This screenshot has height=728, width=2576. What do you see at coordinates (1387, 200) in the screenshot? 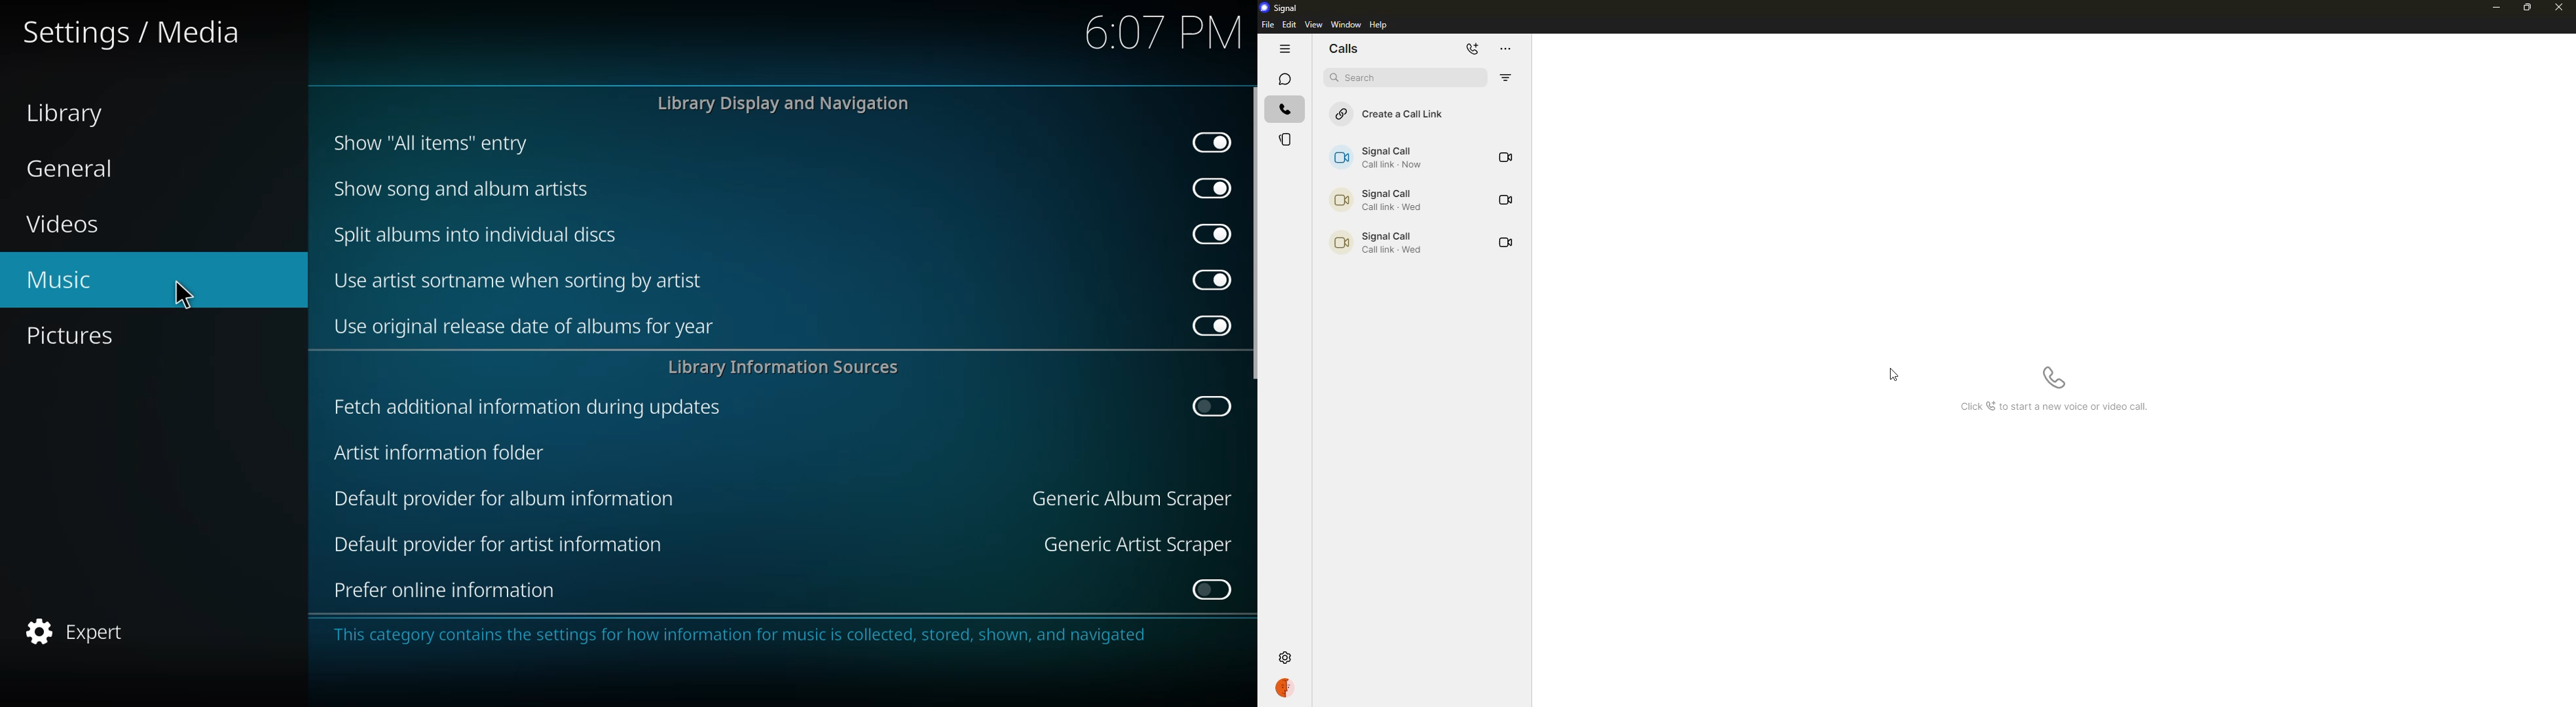
I see `call link` at bounding box center [1387, 200].